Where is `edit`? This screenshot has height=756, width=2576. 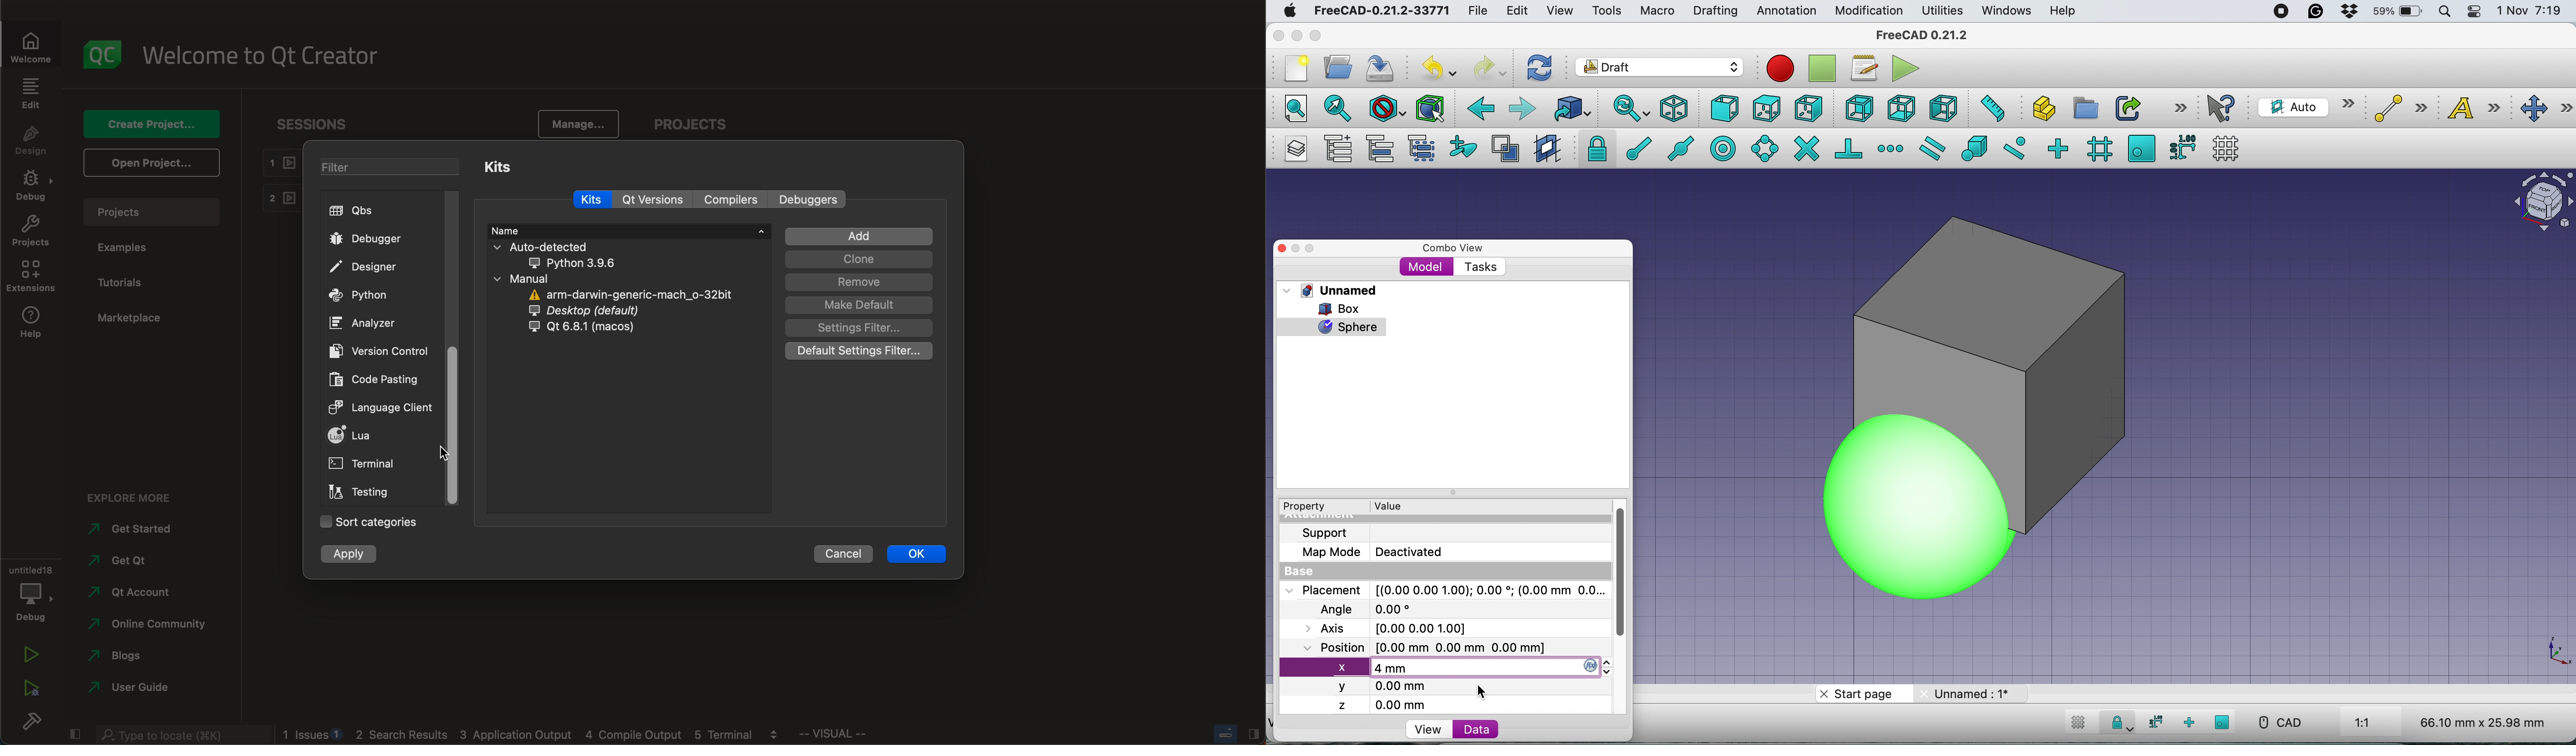 edit is located at coordinates (1519, 12).